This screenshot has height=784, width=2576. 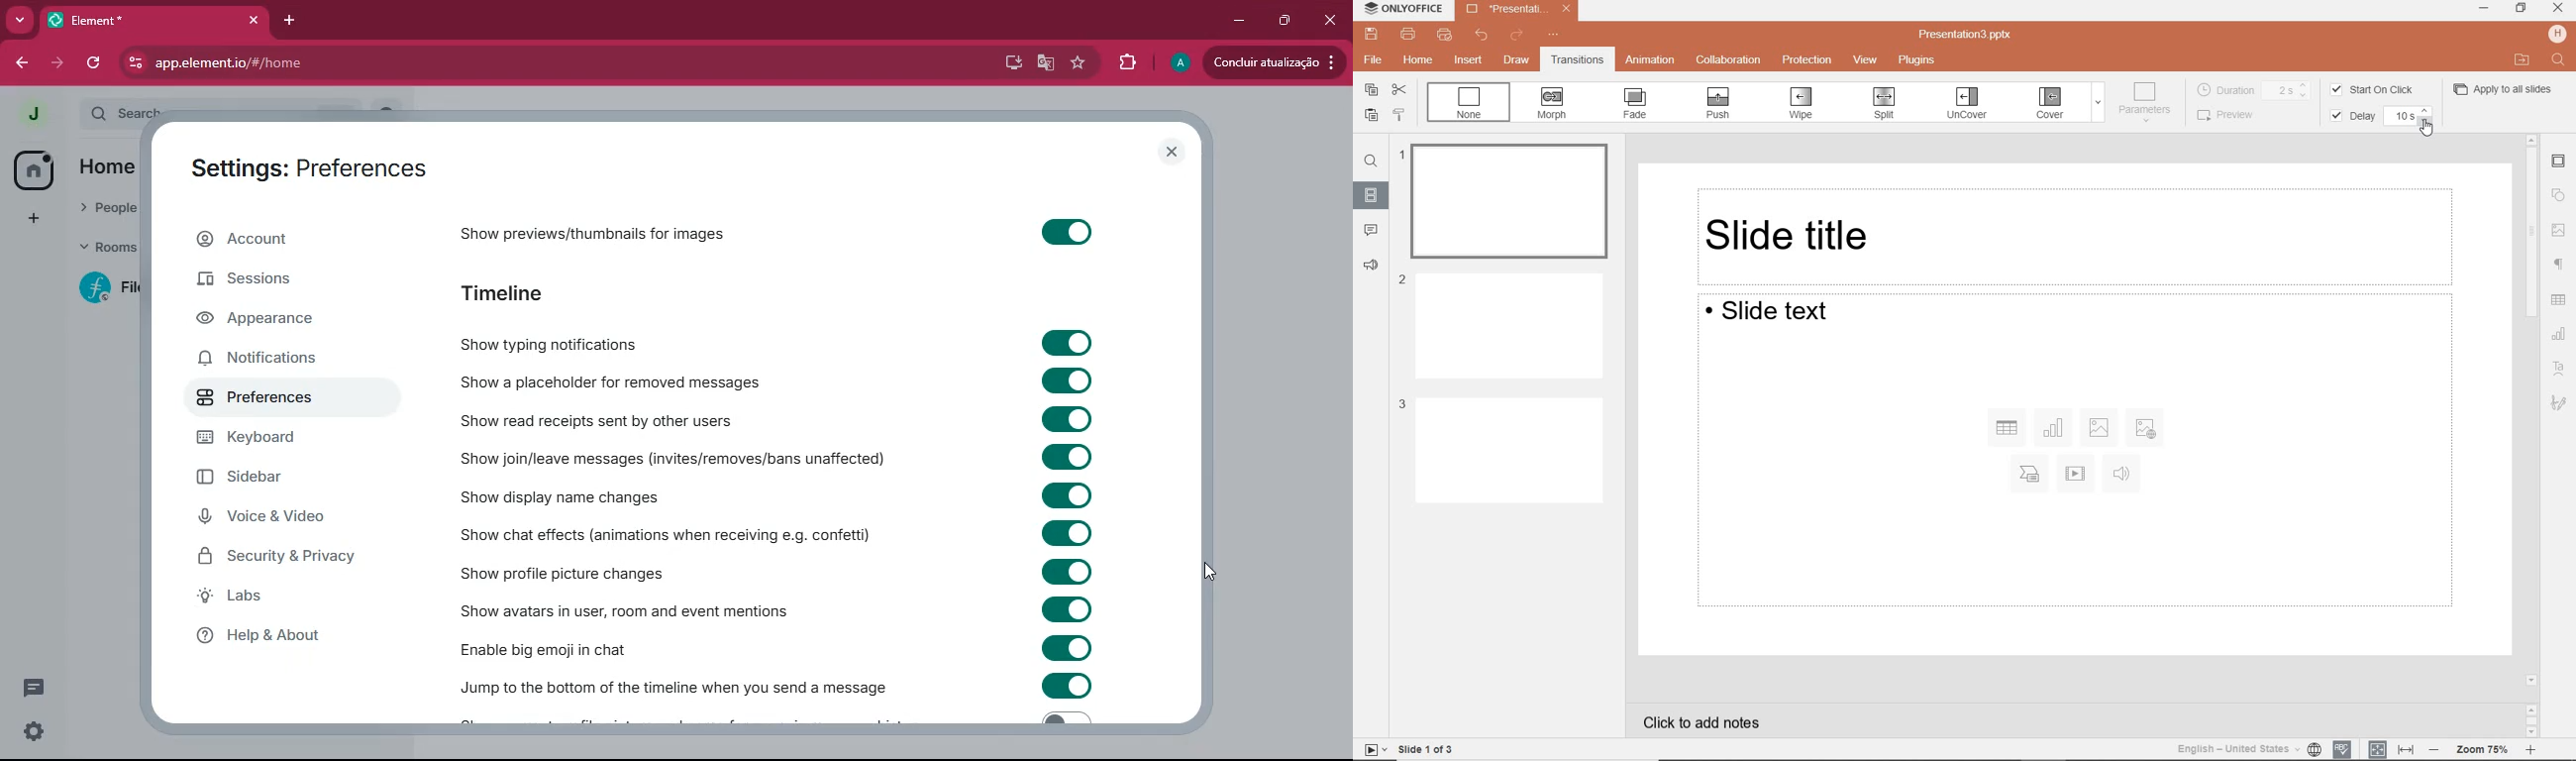 I want to click on add, so click(x=35, y=217).